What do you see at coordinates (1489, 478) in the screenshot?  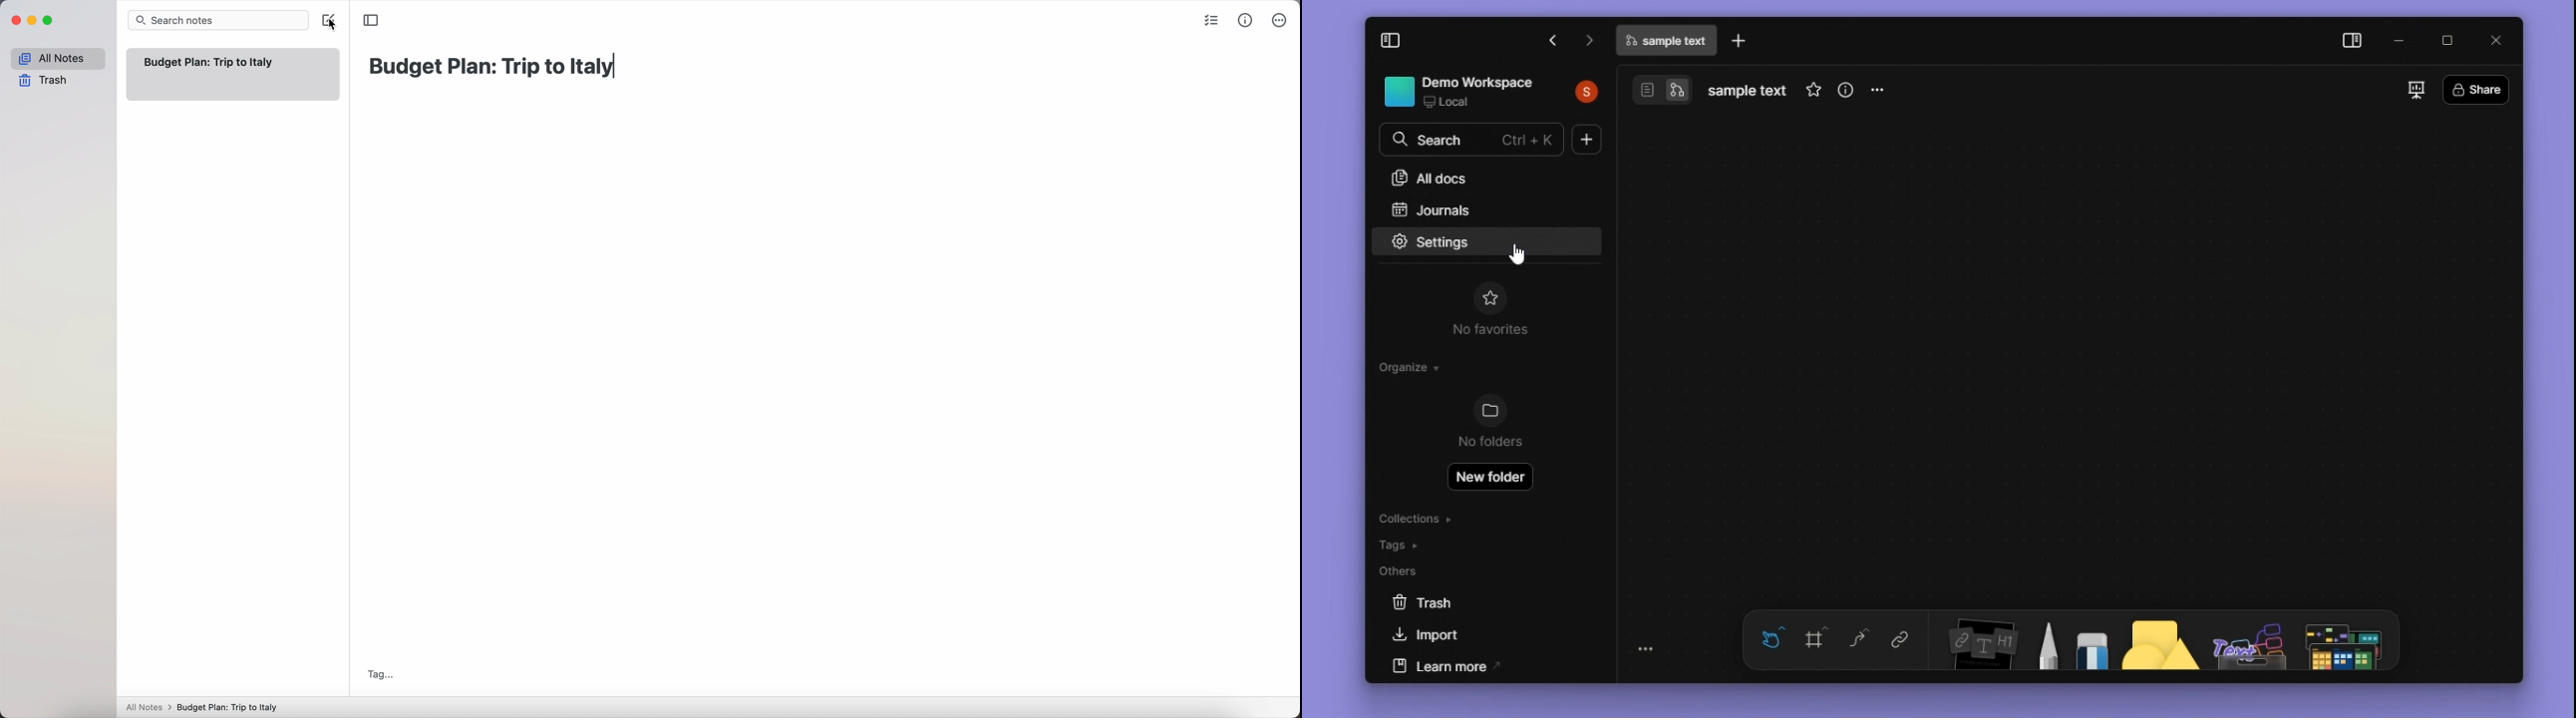 I see `new folder` at bounding box center [1489, 478].